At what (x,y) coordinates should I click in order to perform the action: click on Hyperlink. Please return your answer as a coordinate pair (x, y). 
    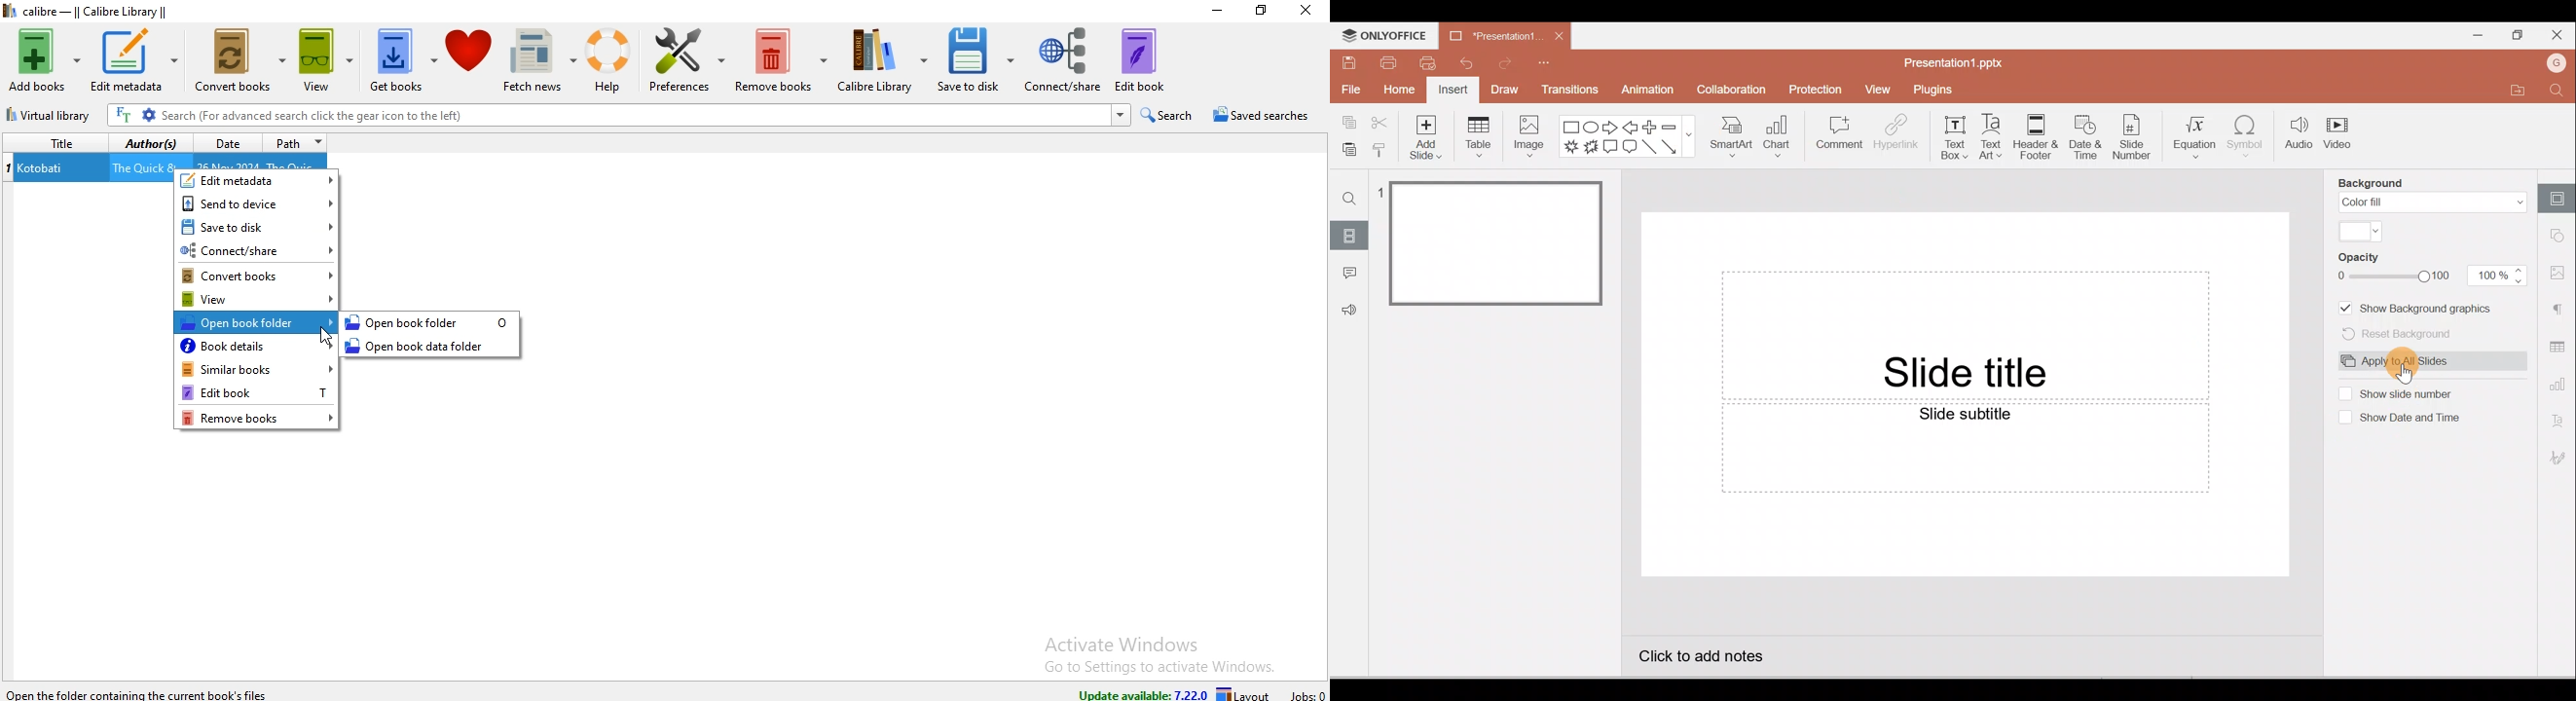
    Looking at the image, I should click on (1896, 135).